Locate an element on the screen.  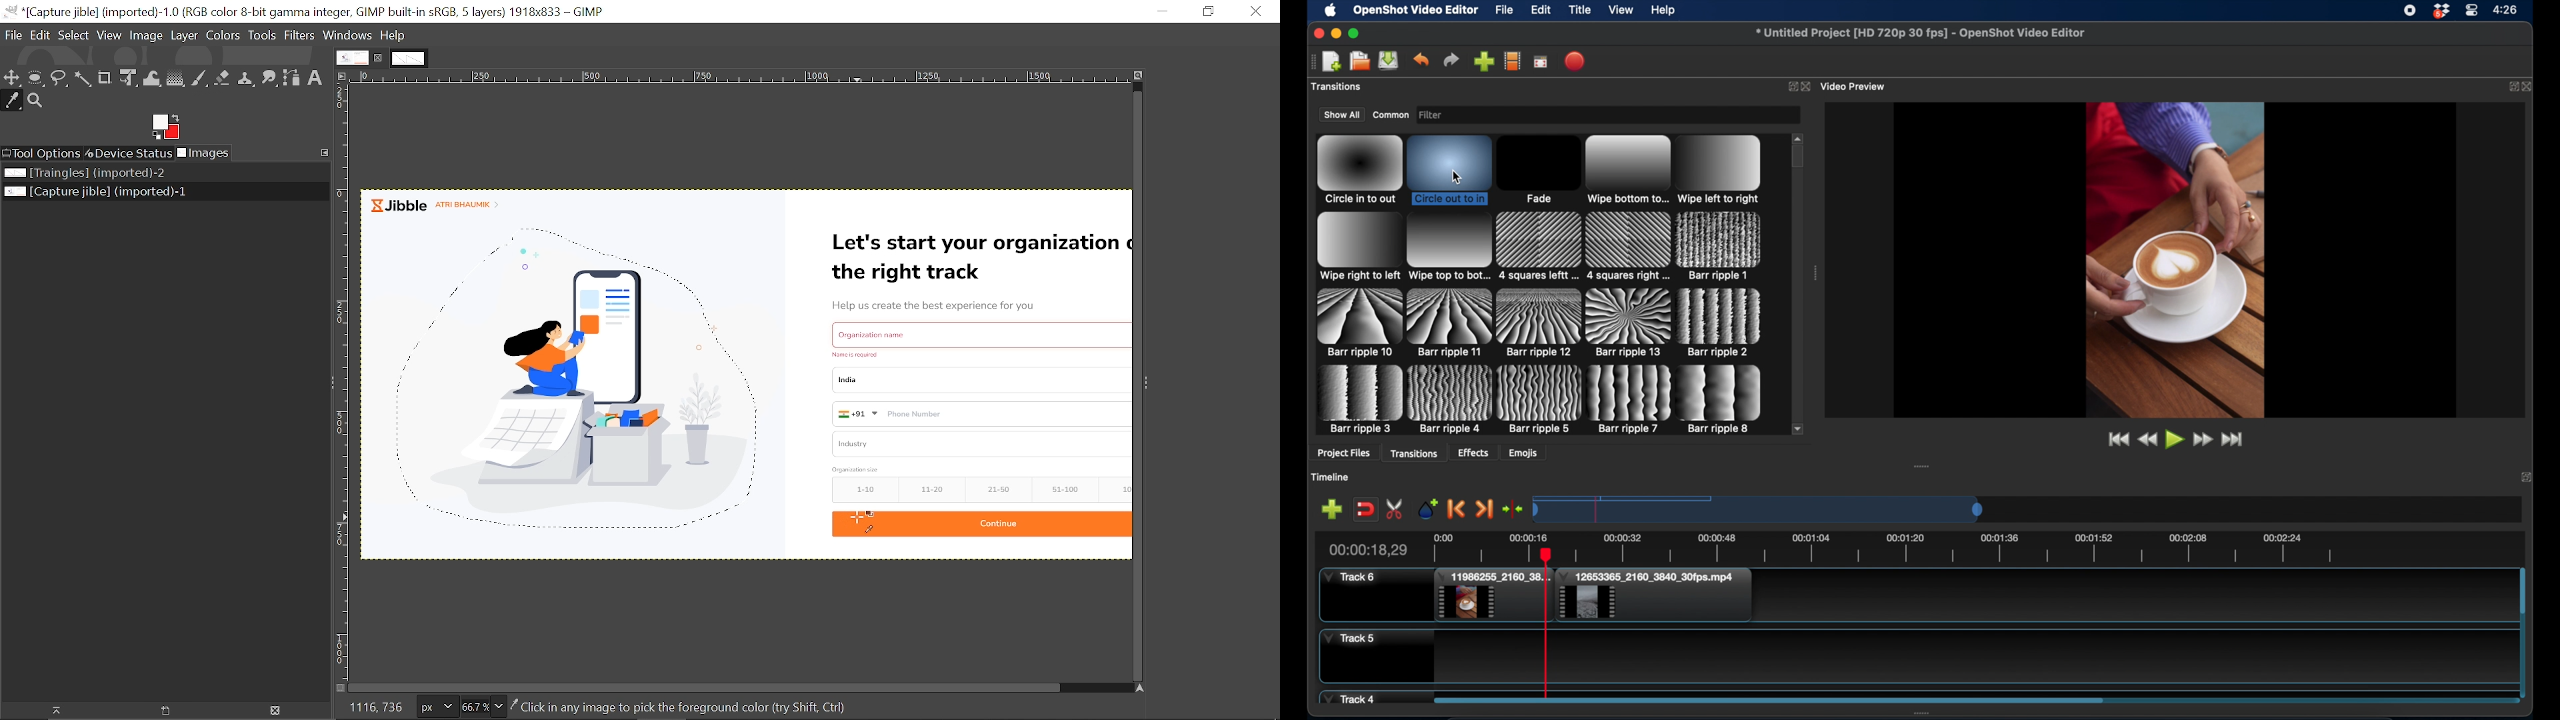
Move tool is located at coordinates (13, 79).